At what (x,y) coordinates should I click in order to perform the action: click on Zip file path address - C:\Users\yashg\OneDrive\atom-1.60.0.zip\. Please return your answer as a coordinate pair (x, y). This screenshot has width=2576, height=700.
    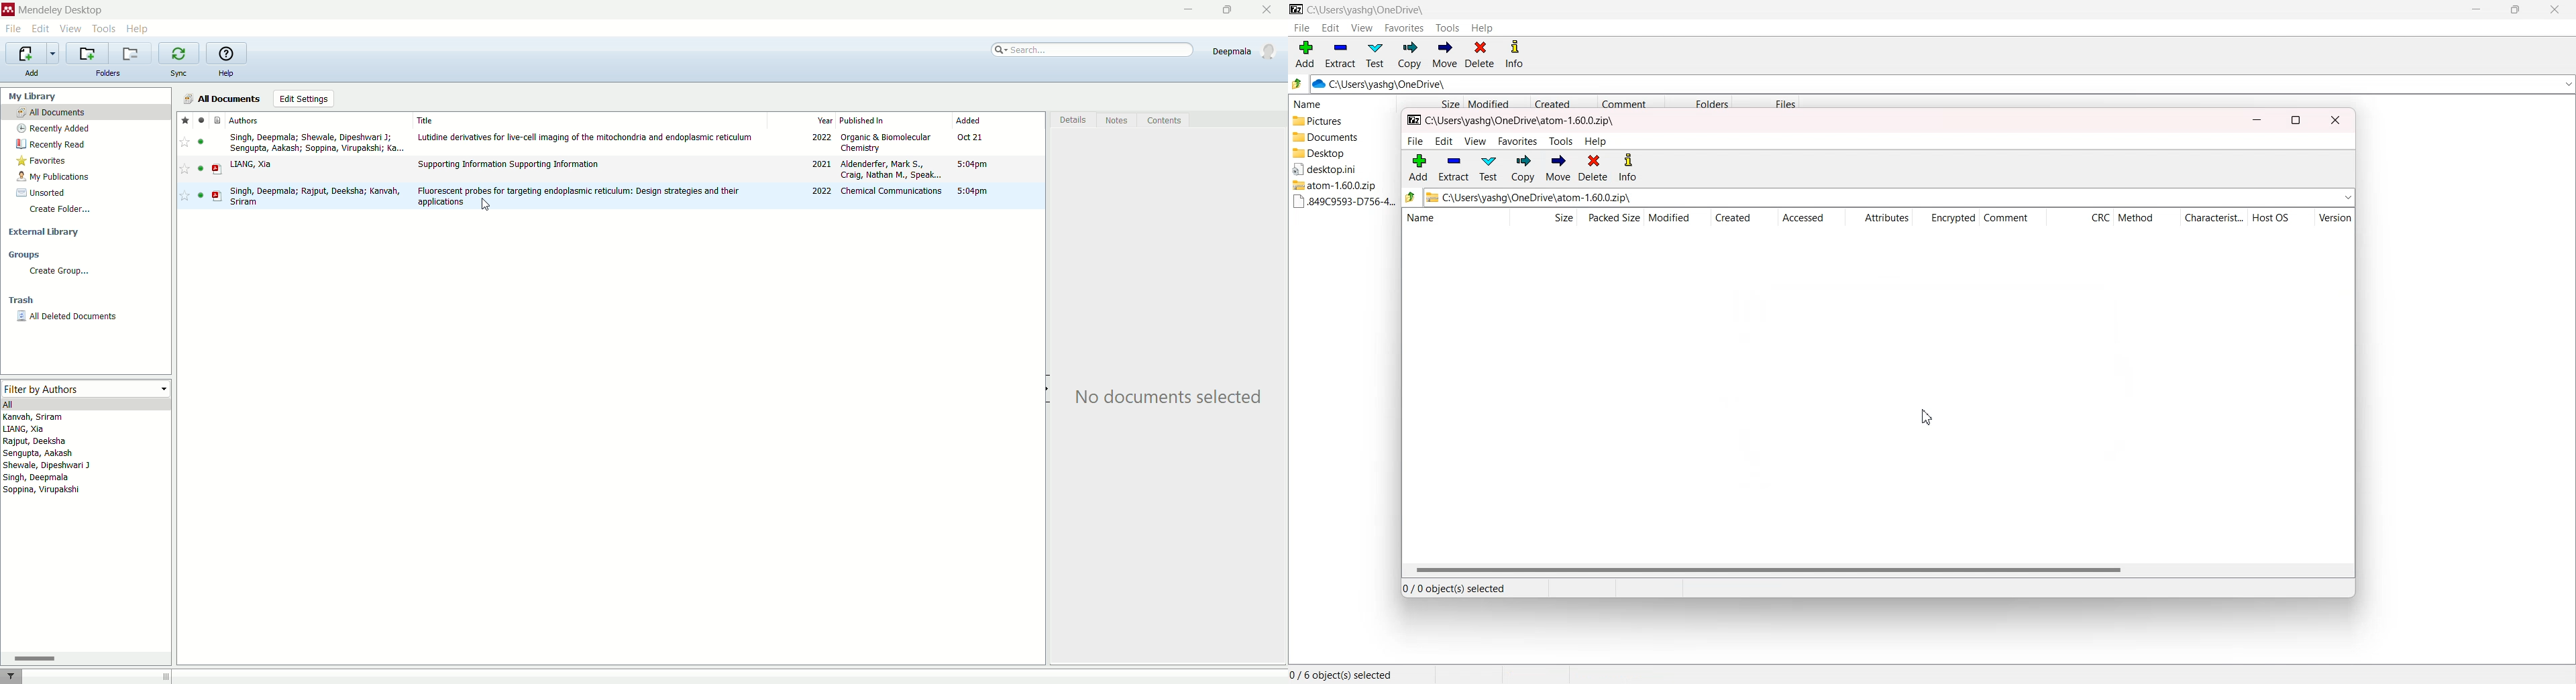
    Looking at the image, I should click on (1529, 197).